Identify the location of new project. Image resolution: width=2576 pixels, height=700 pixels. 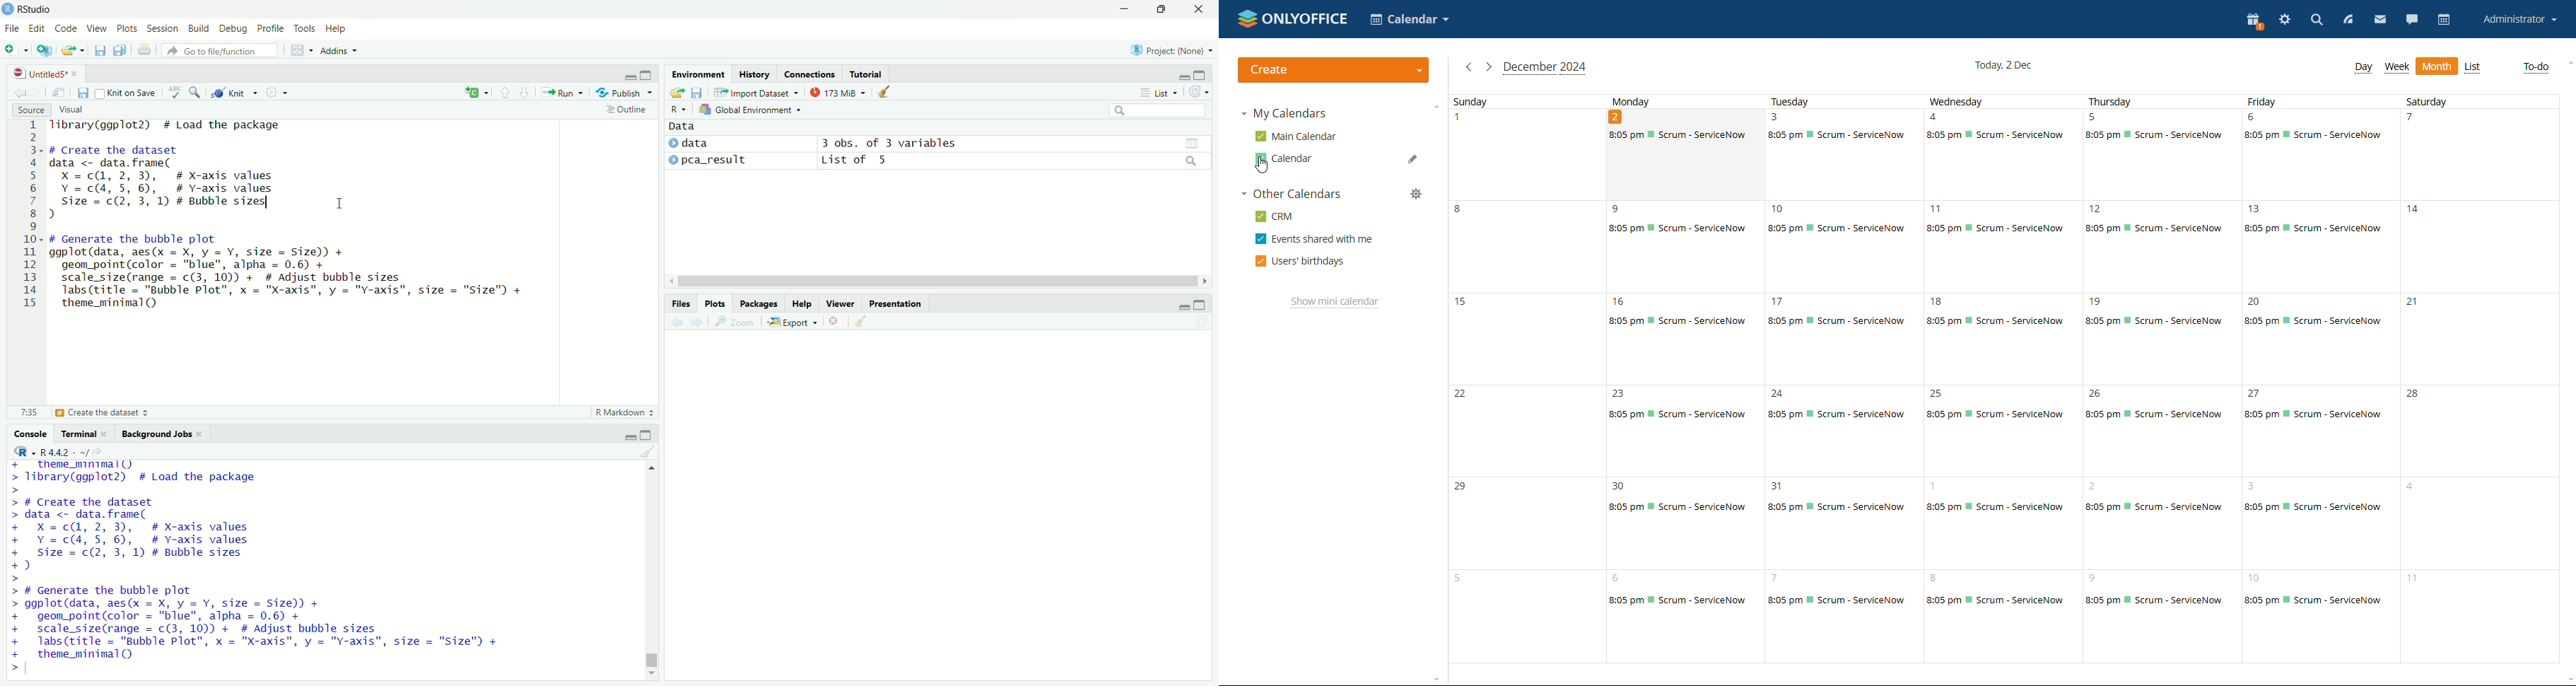
(44, 50).